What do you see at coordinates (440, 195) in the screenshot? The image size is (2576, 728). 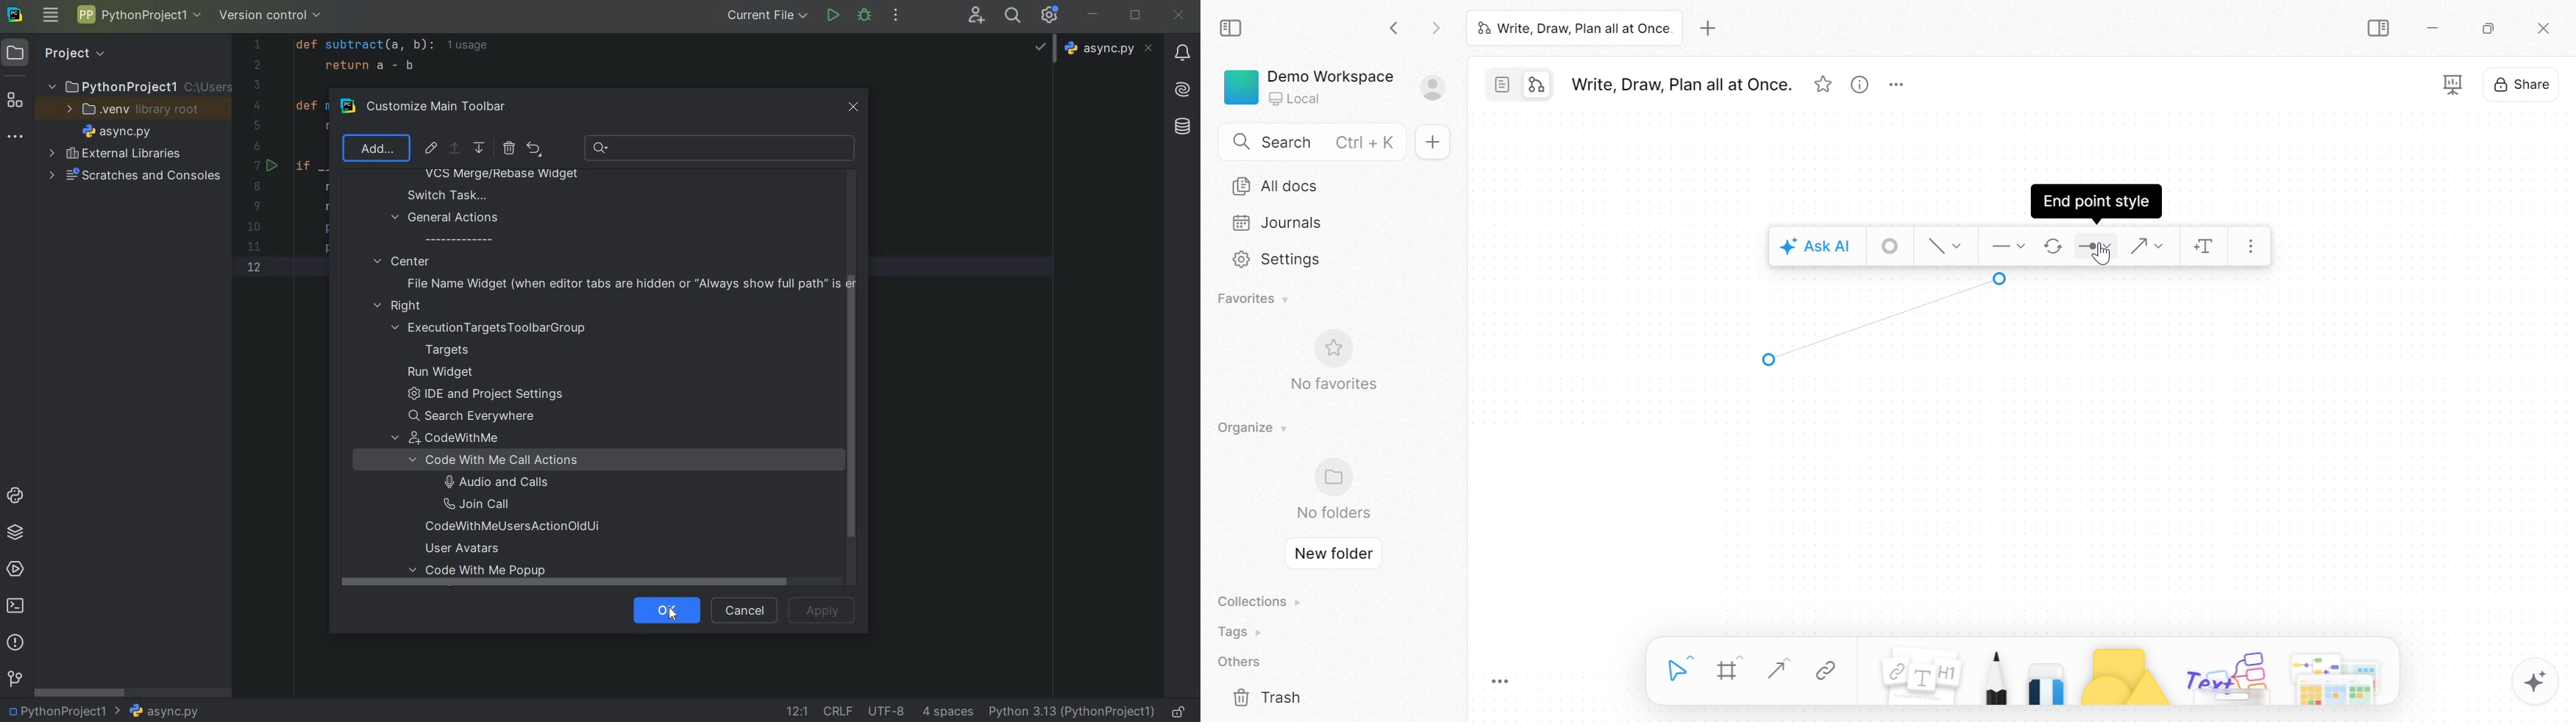 I see `switch task` at bounding box center [440, 195].